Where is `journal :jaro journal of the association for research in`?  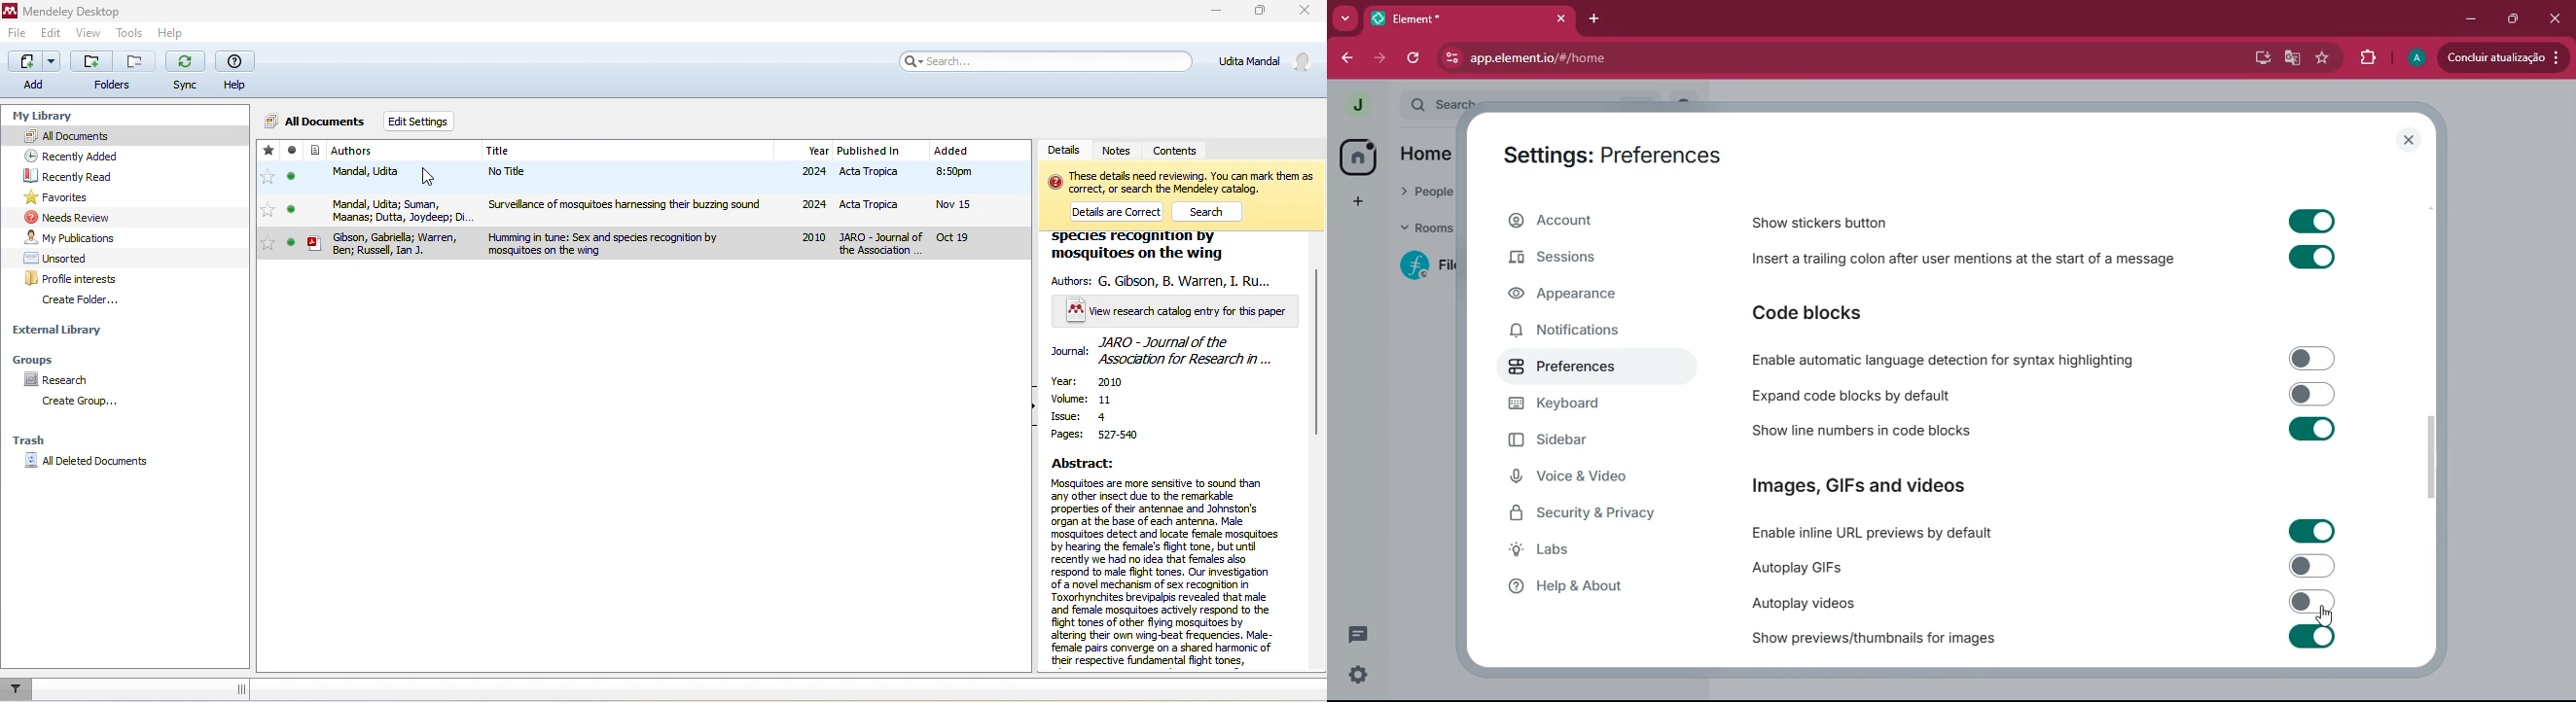 journal :jaro journal of the association for research in is located at coordinates (1166, 352).